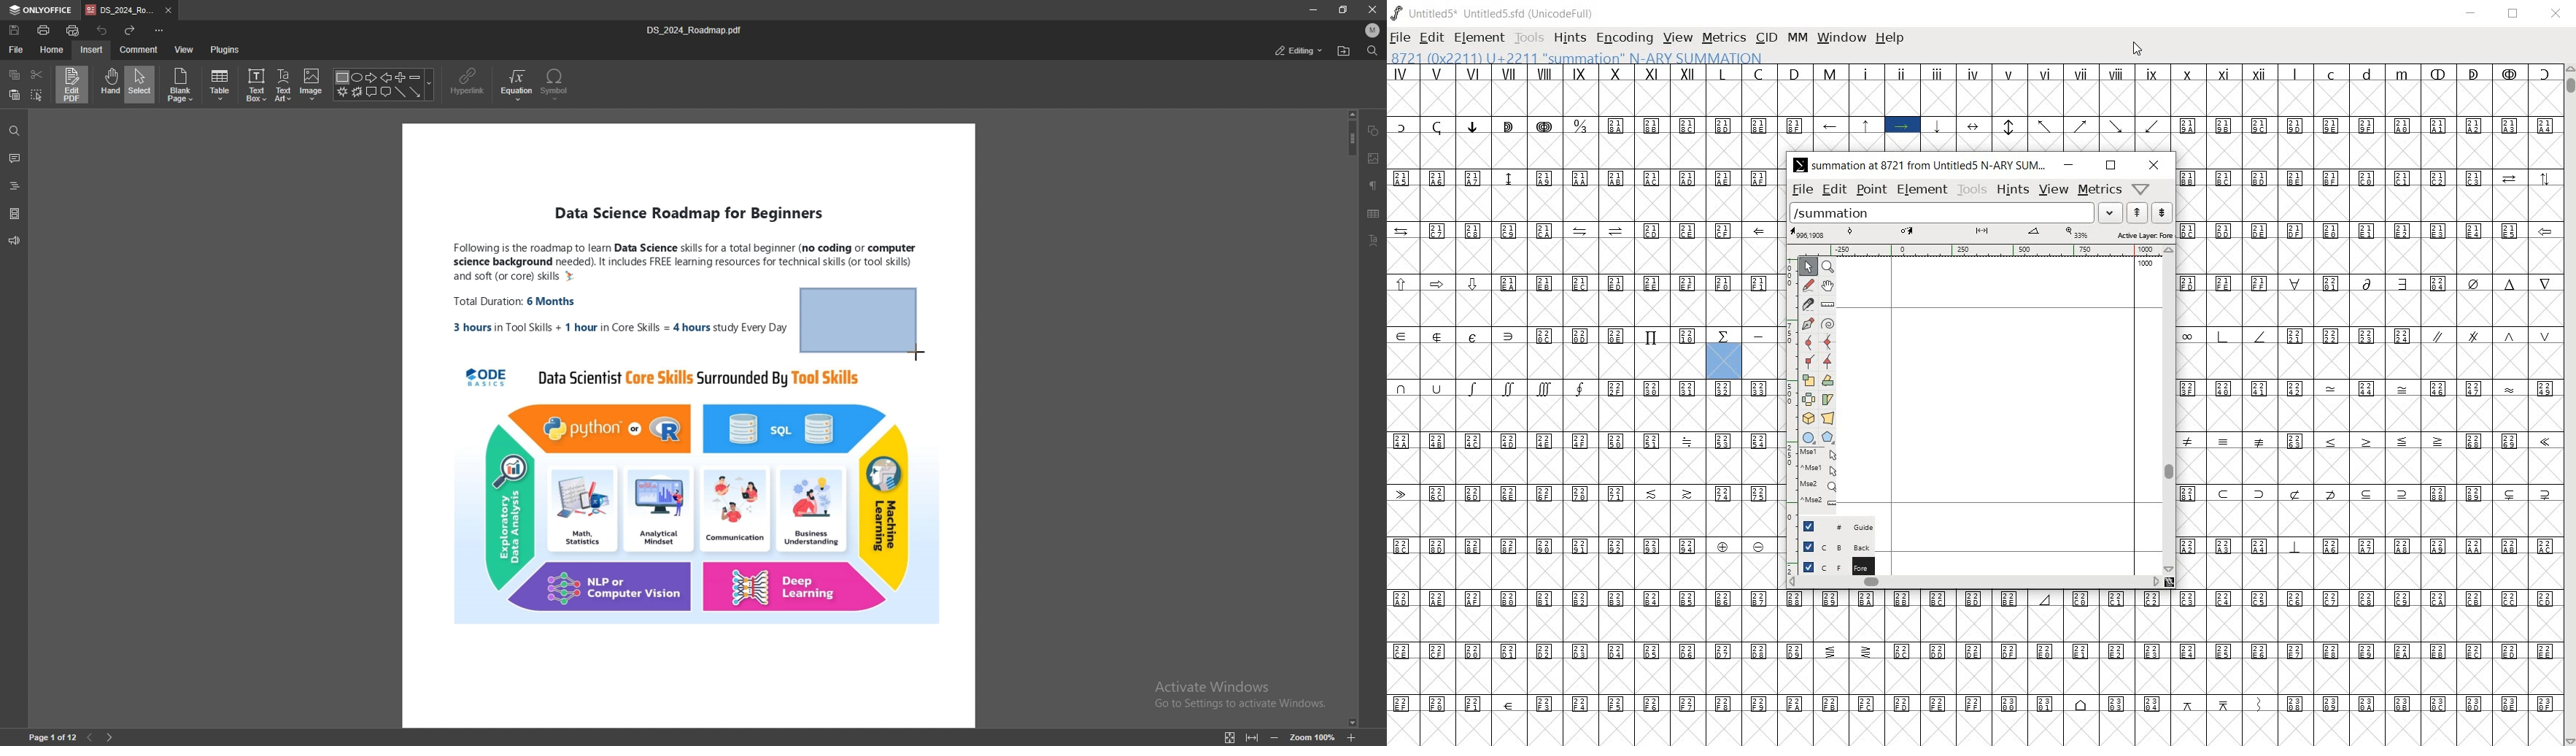 This screenshot has width=2576, height=756. What do you see at coordinates (1496, 13) in the screenshot?
I see `Untitled5* Untitled5.sfd (UnicodeFull)` at bounding box center [1496, 13].